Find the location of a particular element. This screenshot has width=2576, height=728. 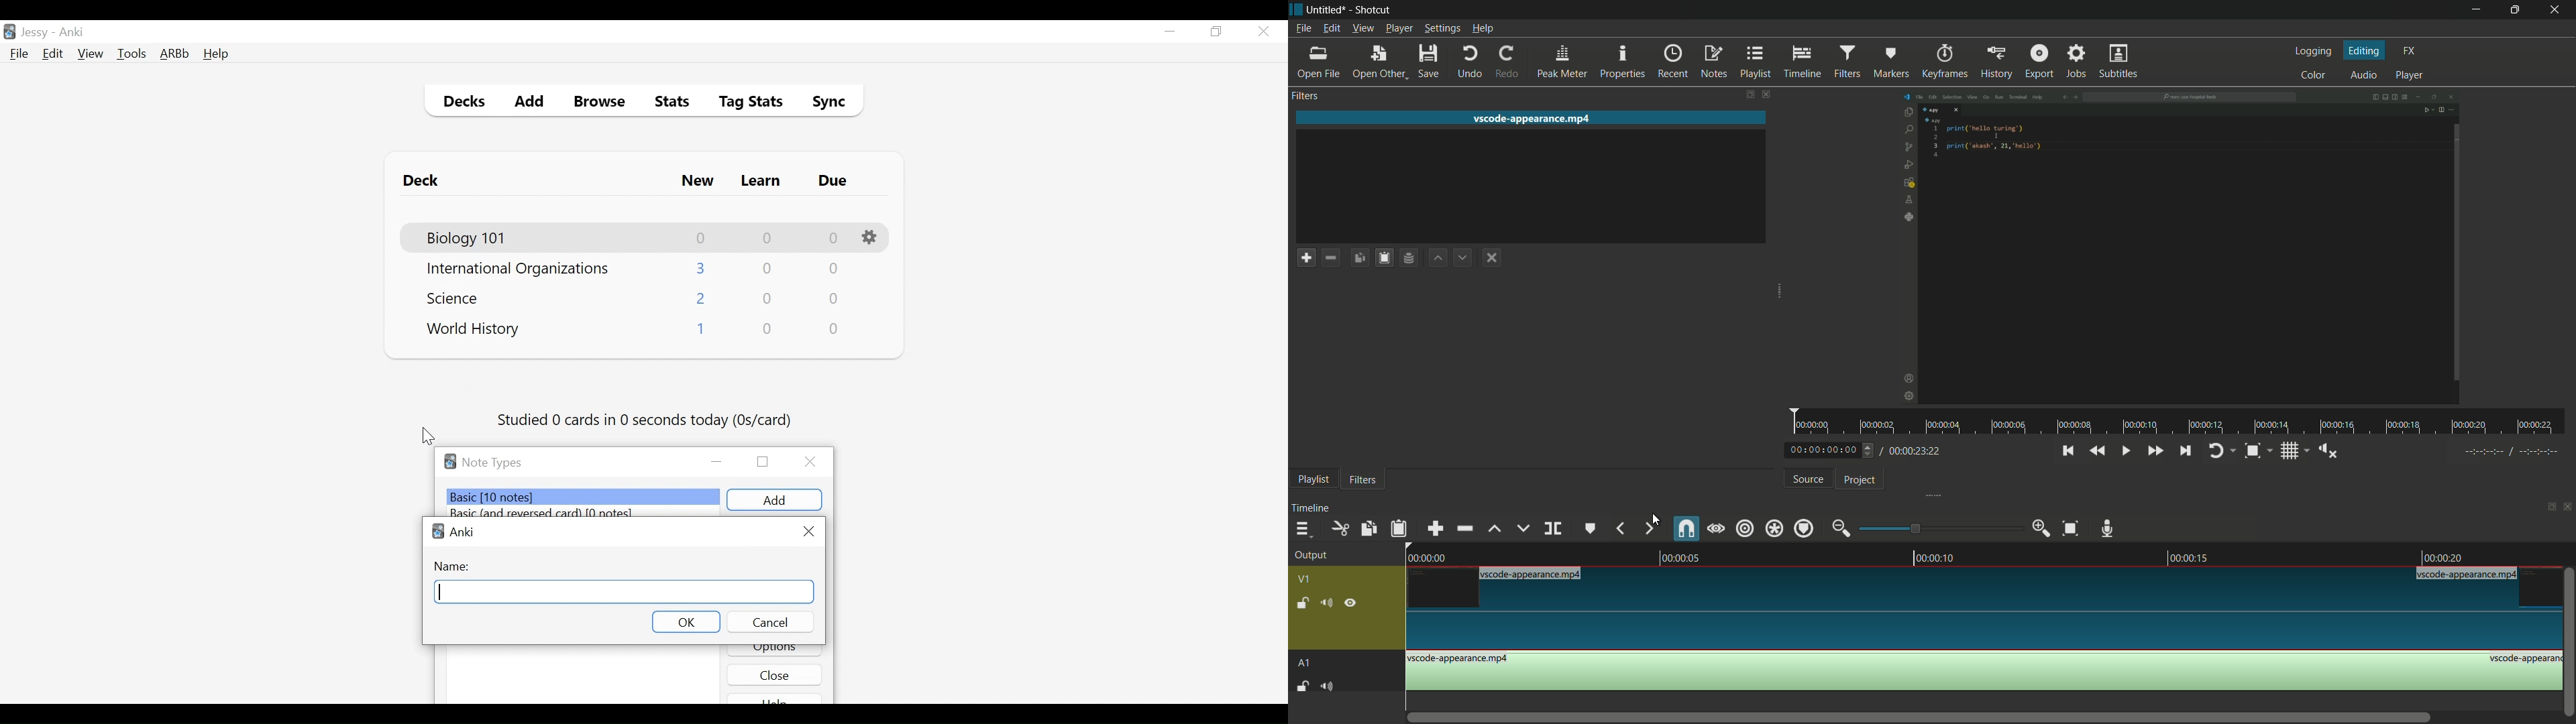

Bl <code-appearance mp4 [8 is located at coordinates (1534, 575).